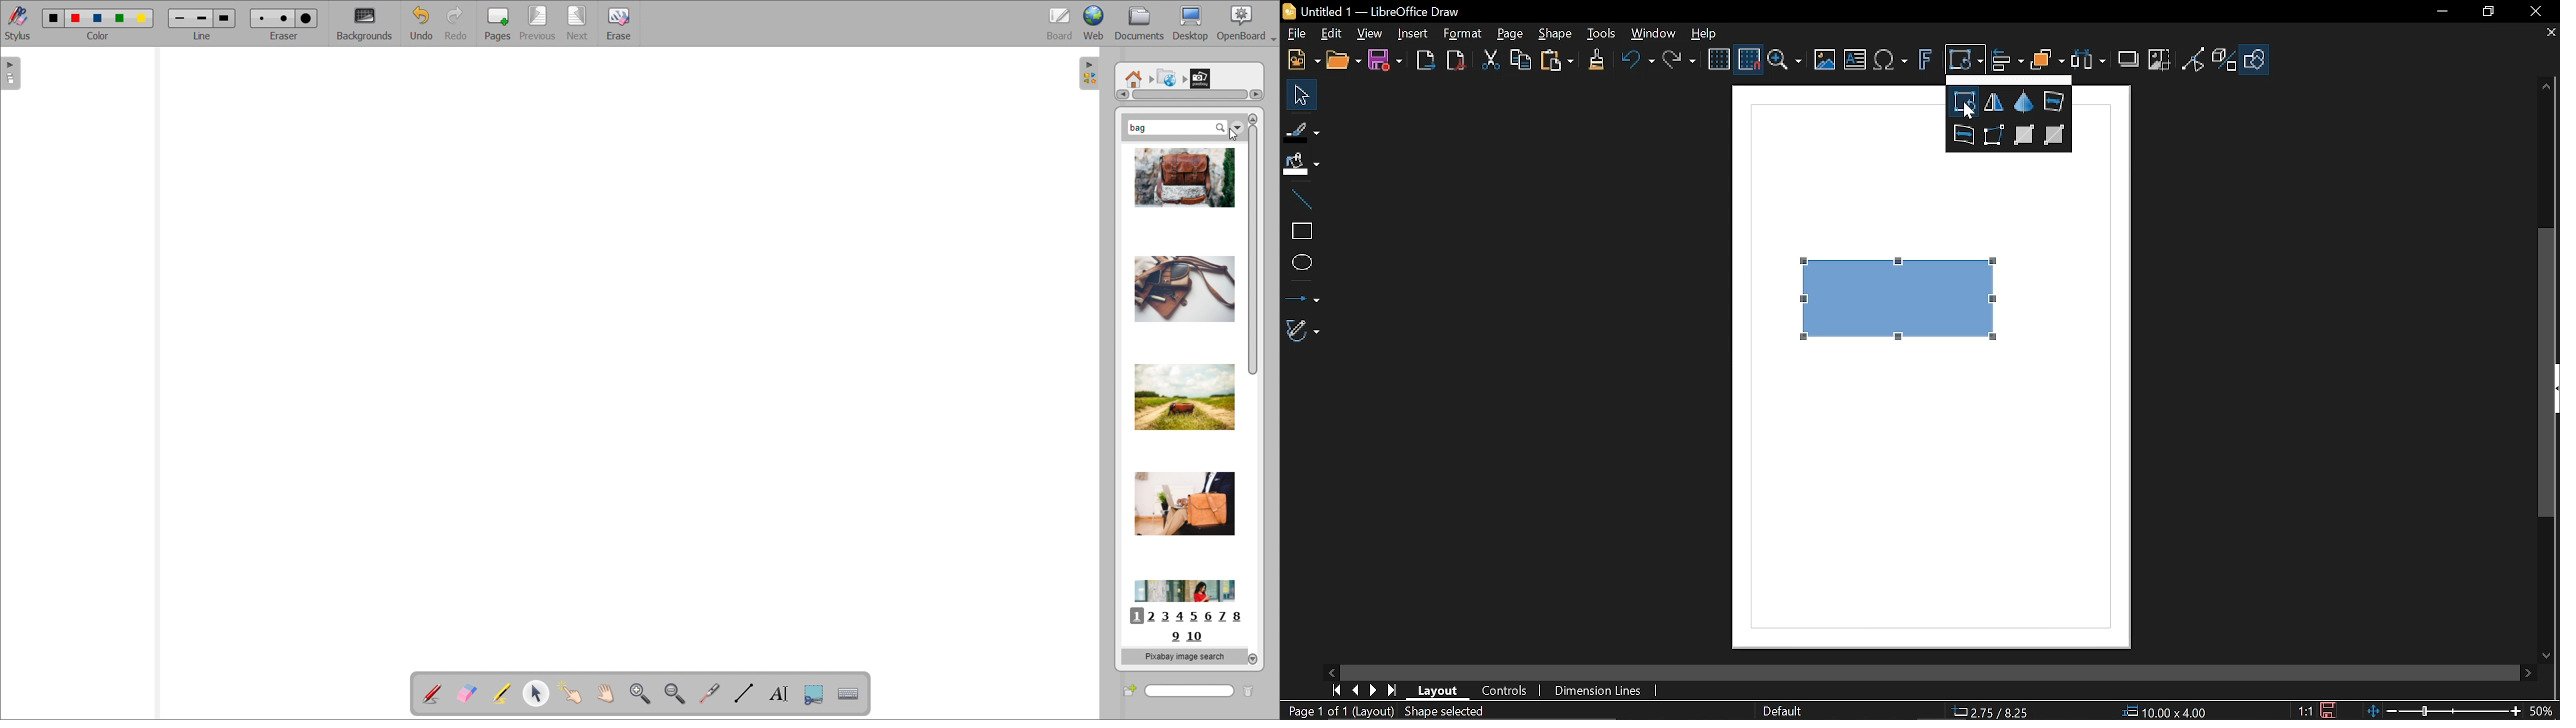 Image resolution: width=2576 pixels, height=728 pixels. I want to click on Minimize, so click(2439, 12).